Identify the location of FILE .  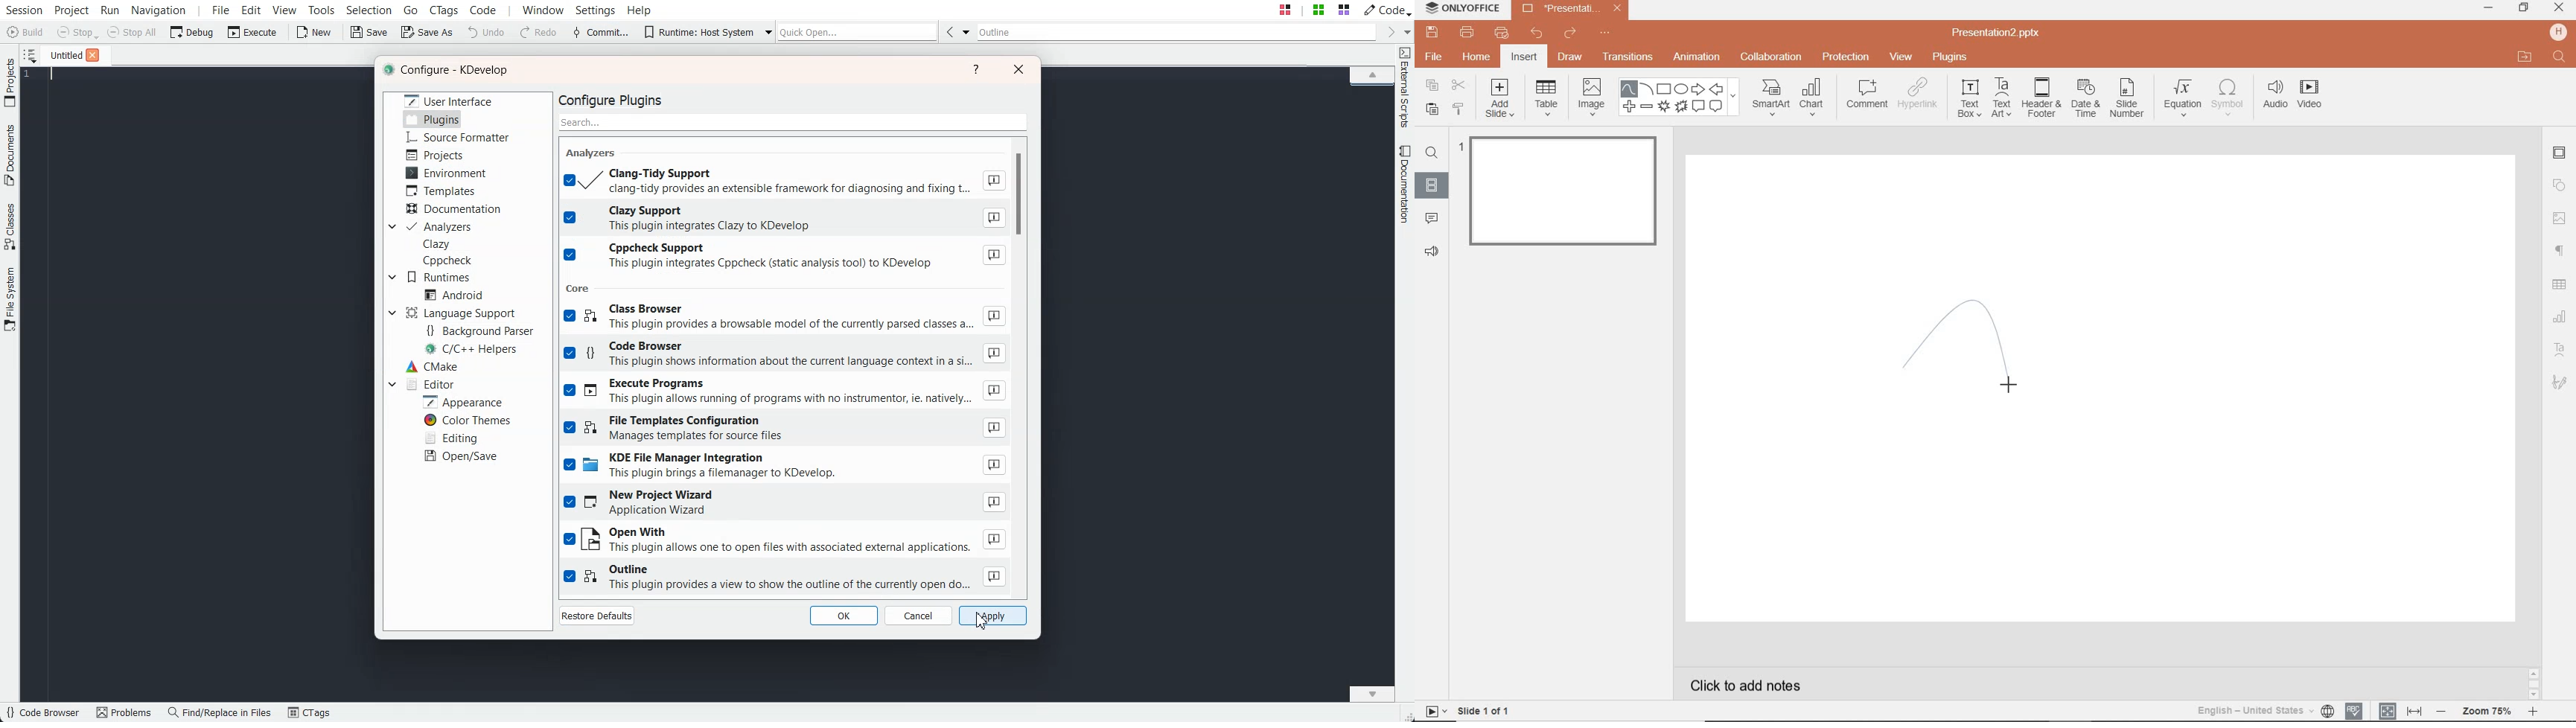
(1435, 58).